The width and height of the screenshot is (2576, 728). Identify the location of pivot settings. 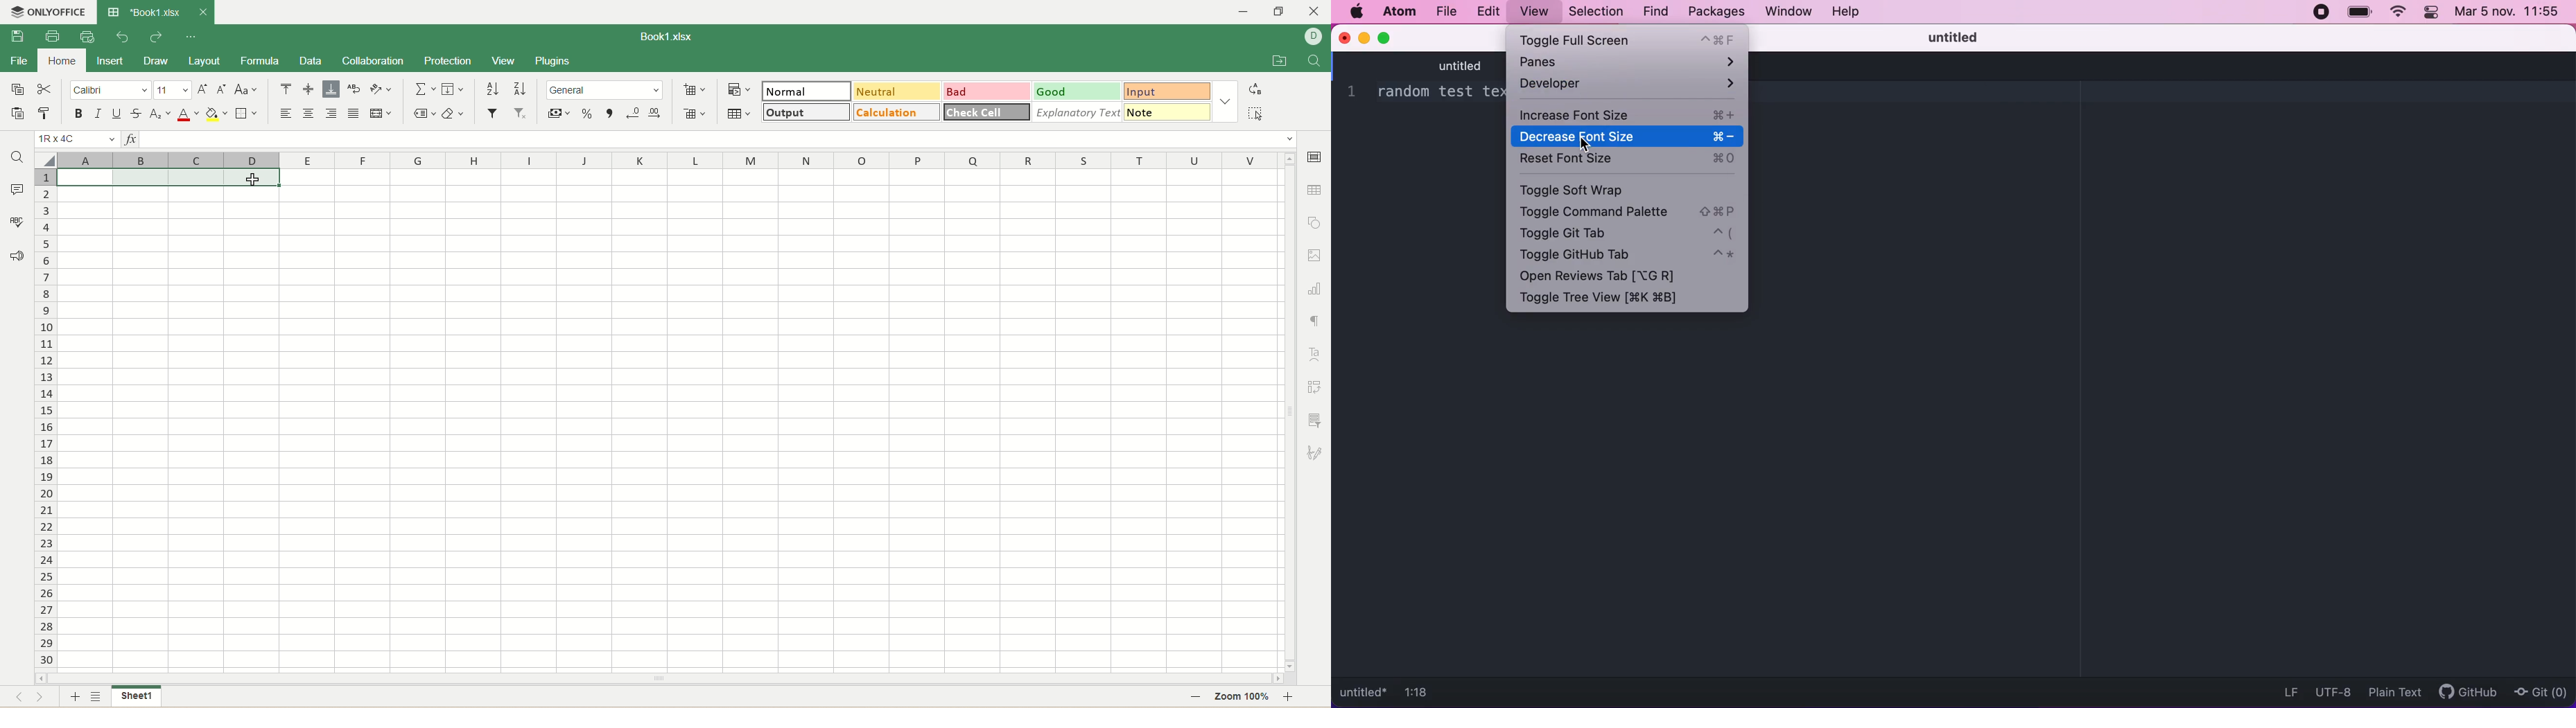
(1316, 387).